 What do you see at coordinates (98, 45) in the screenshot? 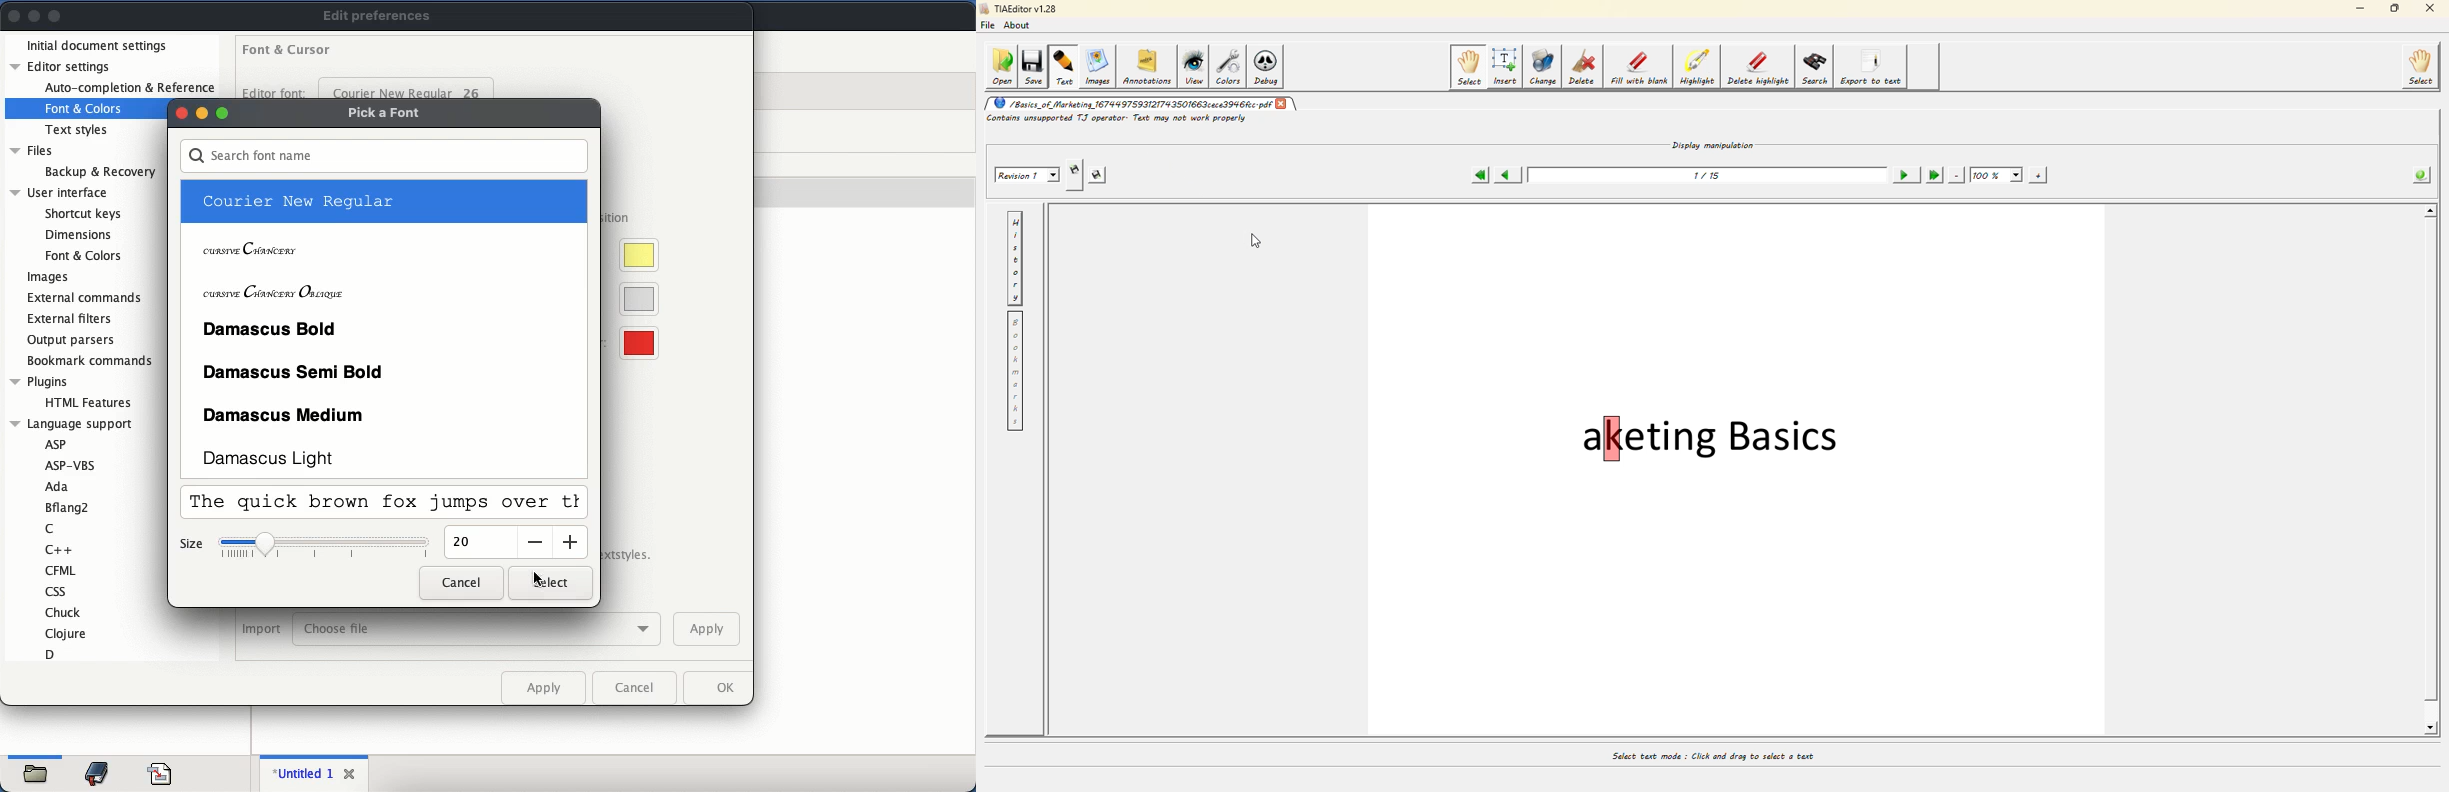
I see `initial document settings` at bounding box center [98, 45].